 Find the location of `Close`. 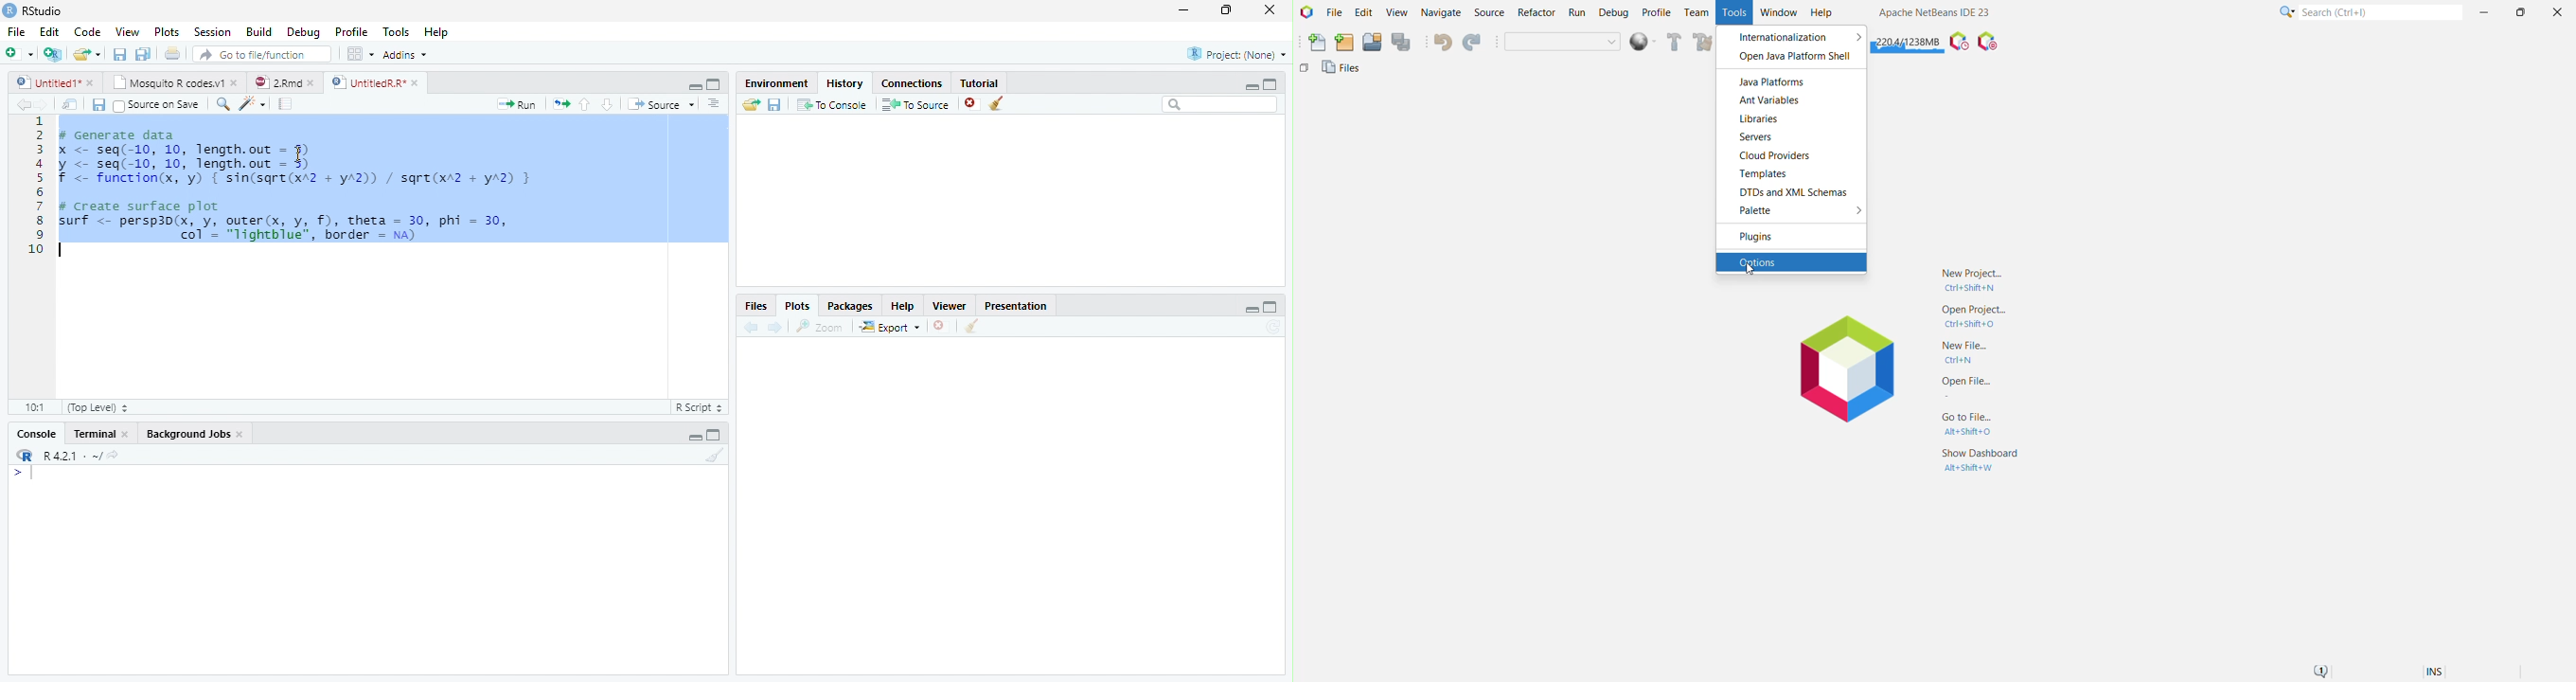

Close is located at coordinates (240, 434).